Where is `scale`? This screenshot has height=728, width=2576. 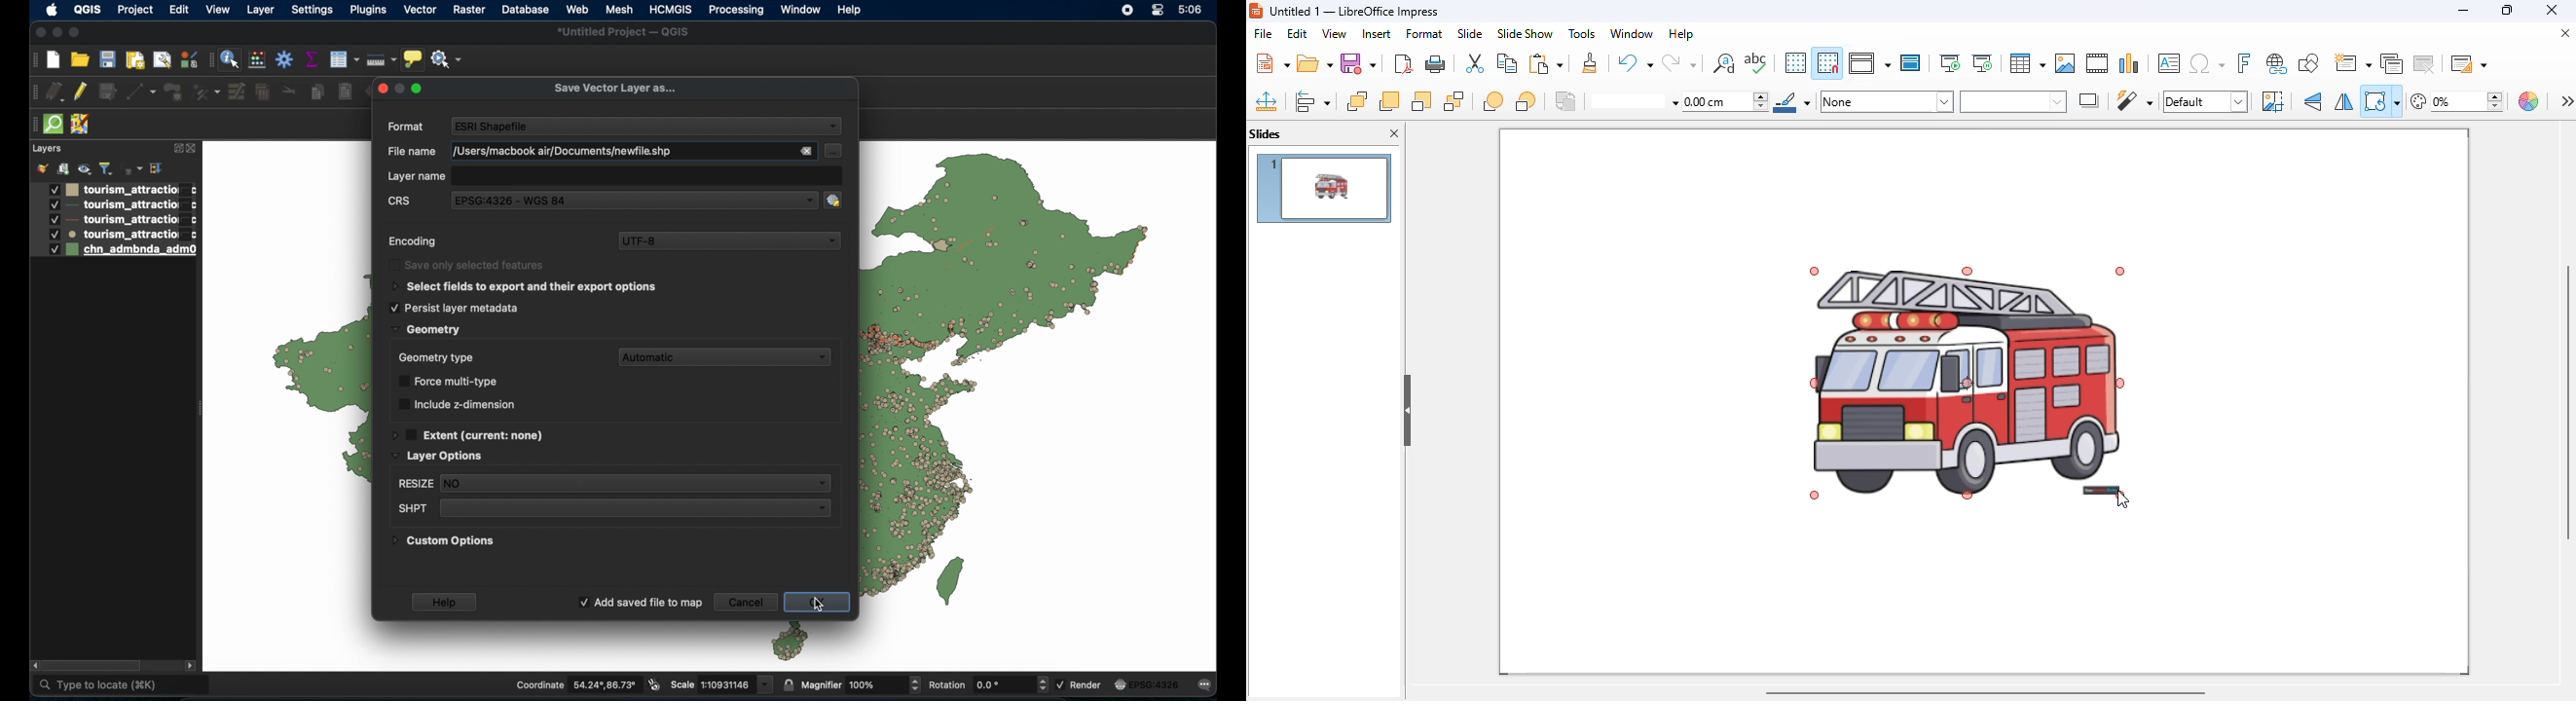
scale is located at coordinates (722, 684).